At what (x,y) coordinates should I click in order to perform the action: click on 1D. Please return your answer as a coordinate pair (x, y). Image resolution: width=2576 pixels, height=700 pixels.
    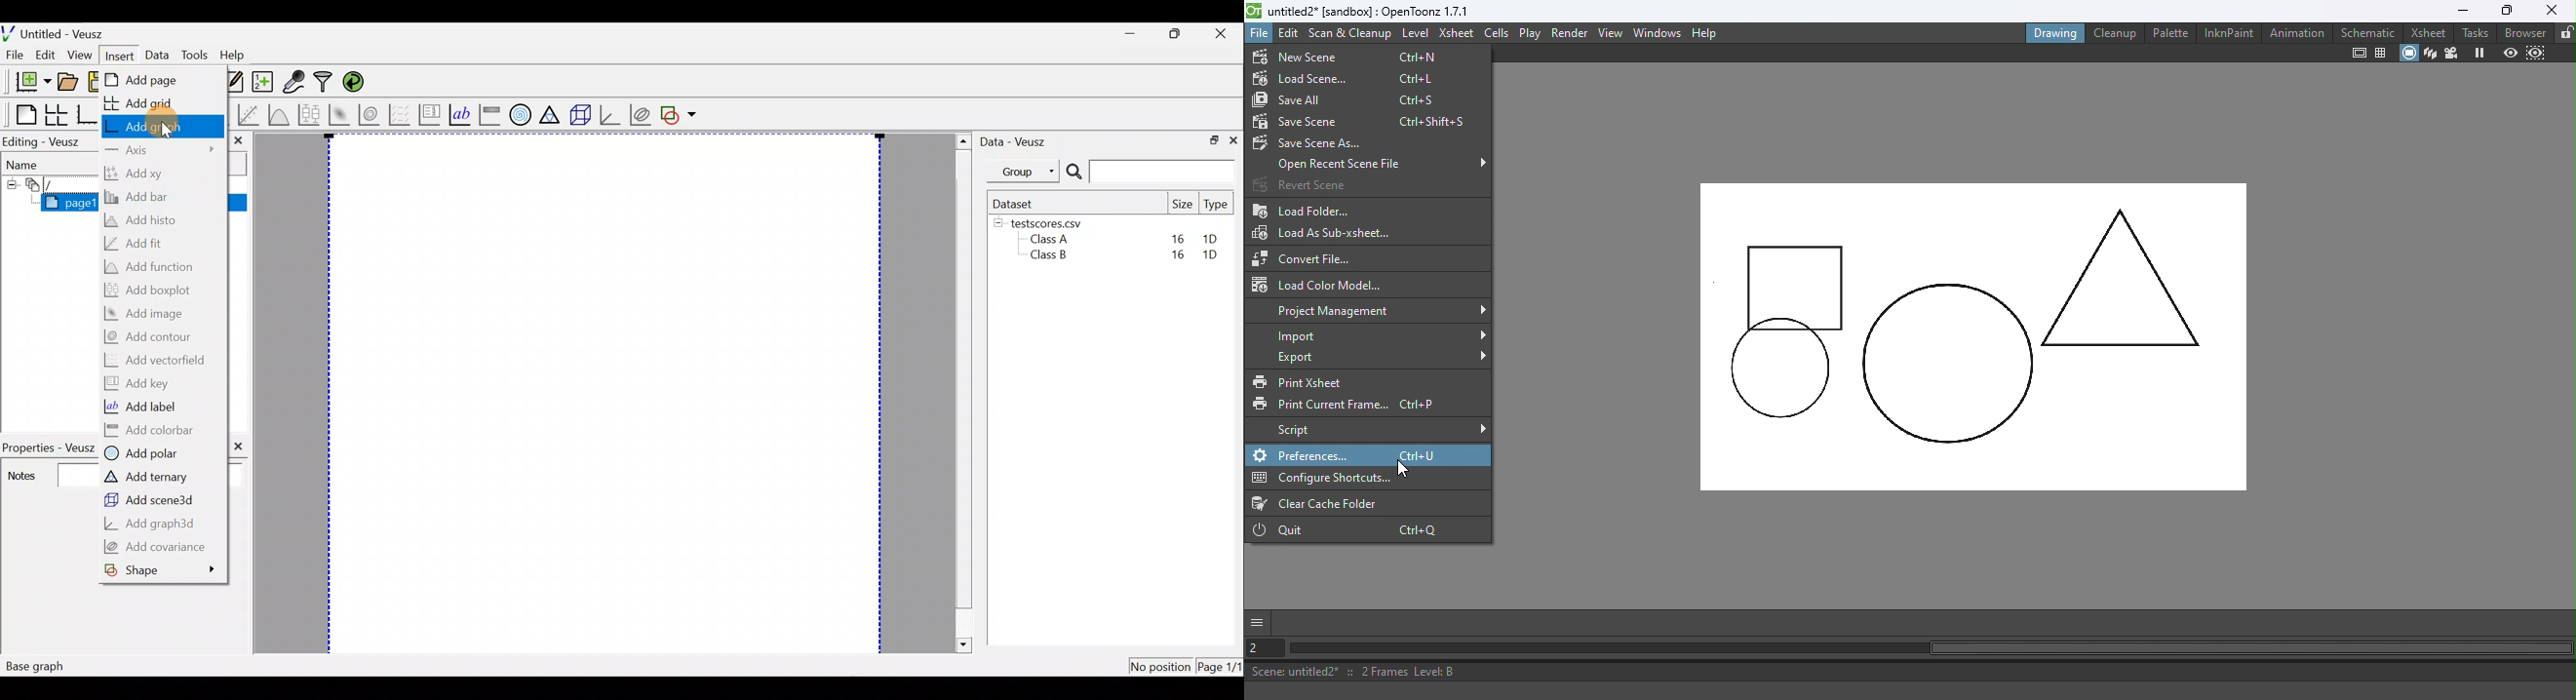
    Looking at the image, I should click on (1212, 239).